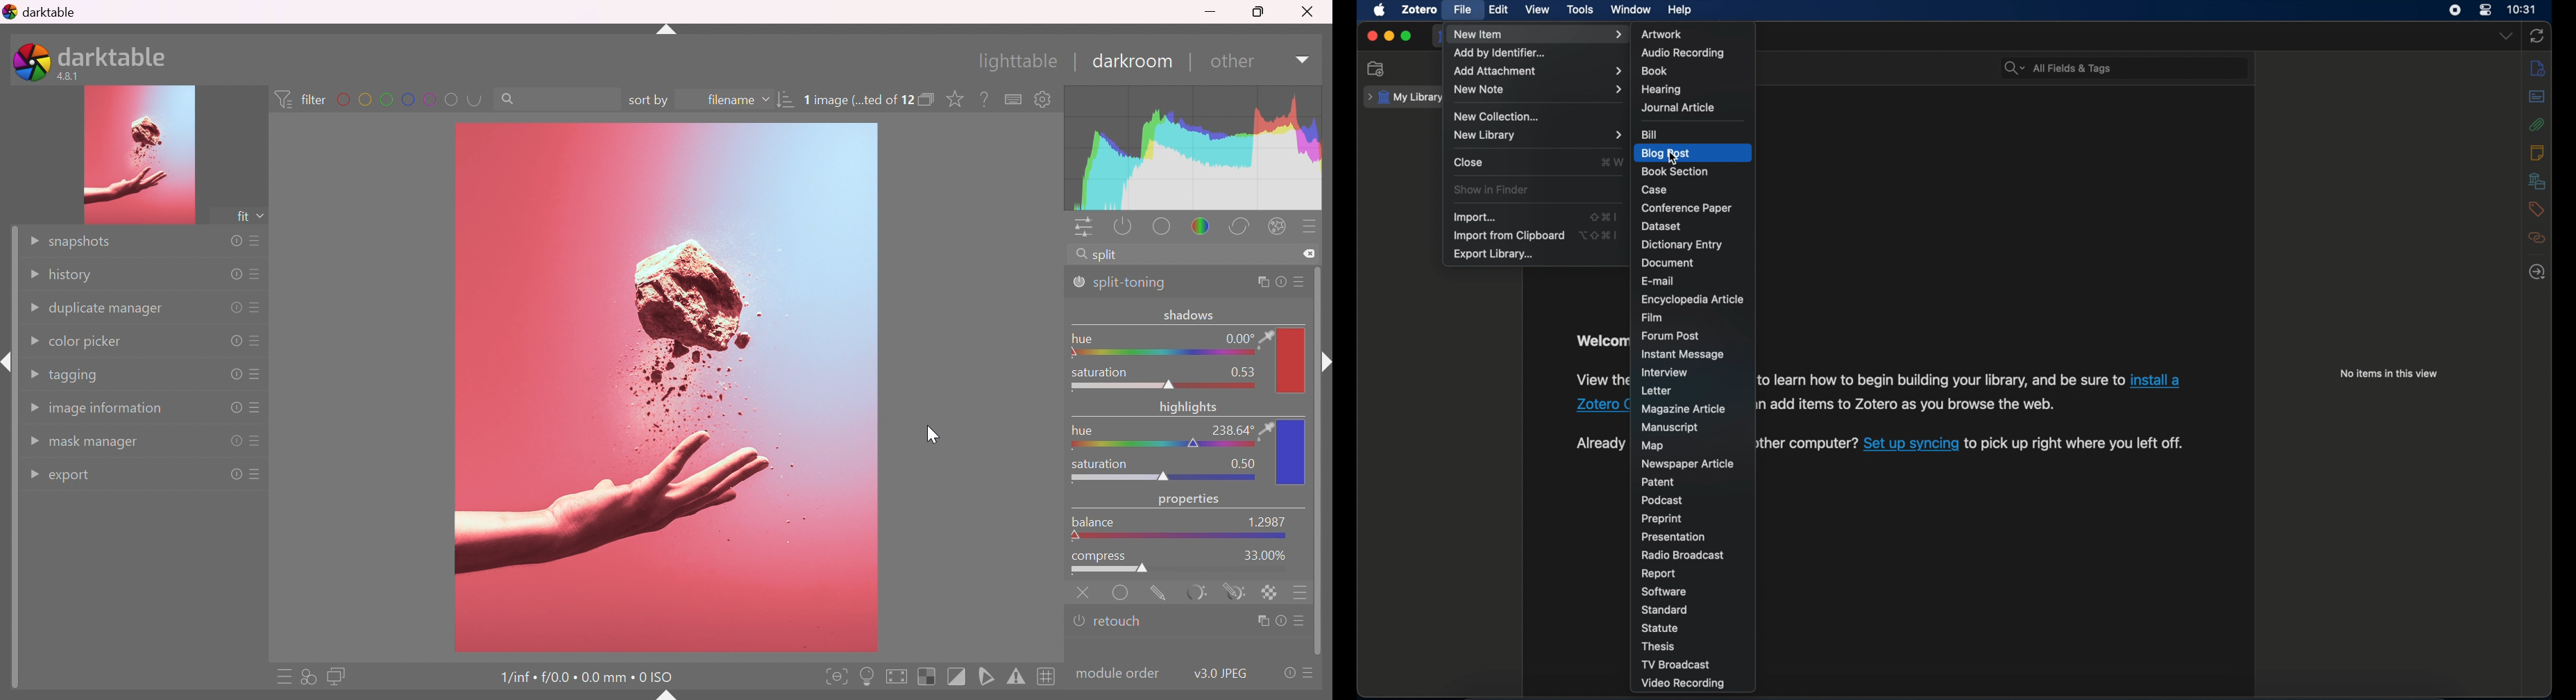 Image resolution: width=2576 pixels, height=700 pixels. I want to click on quick access for applying any of your styles, so click(312, 676).